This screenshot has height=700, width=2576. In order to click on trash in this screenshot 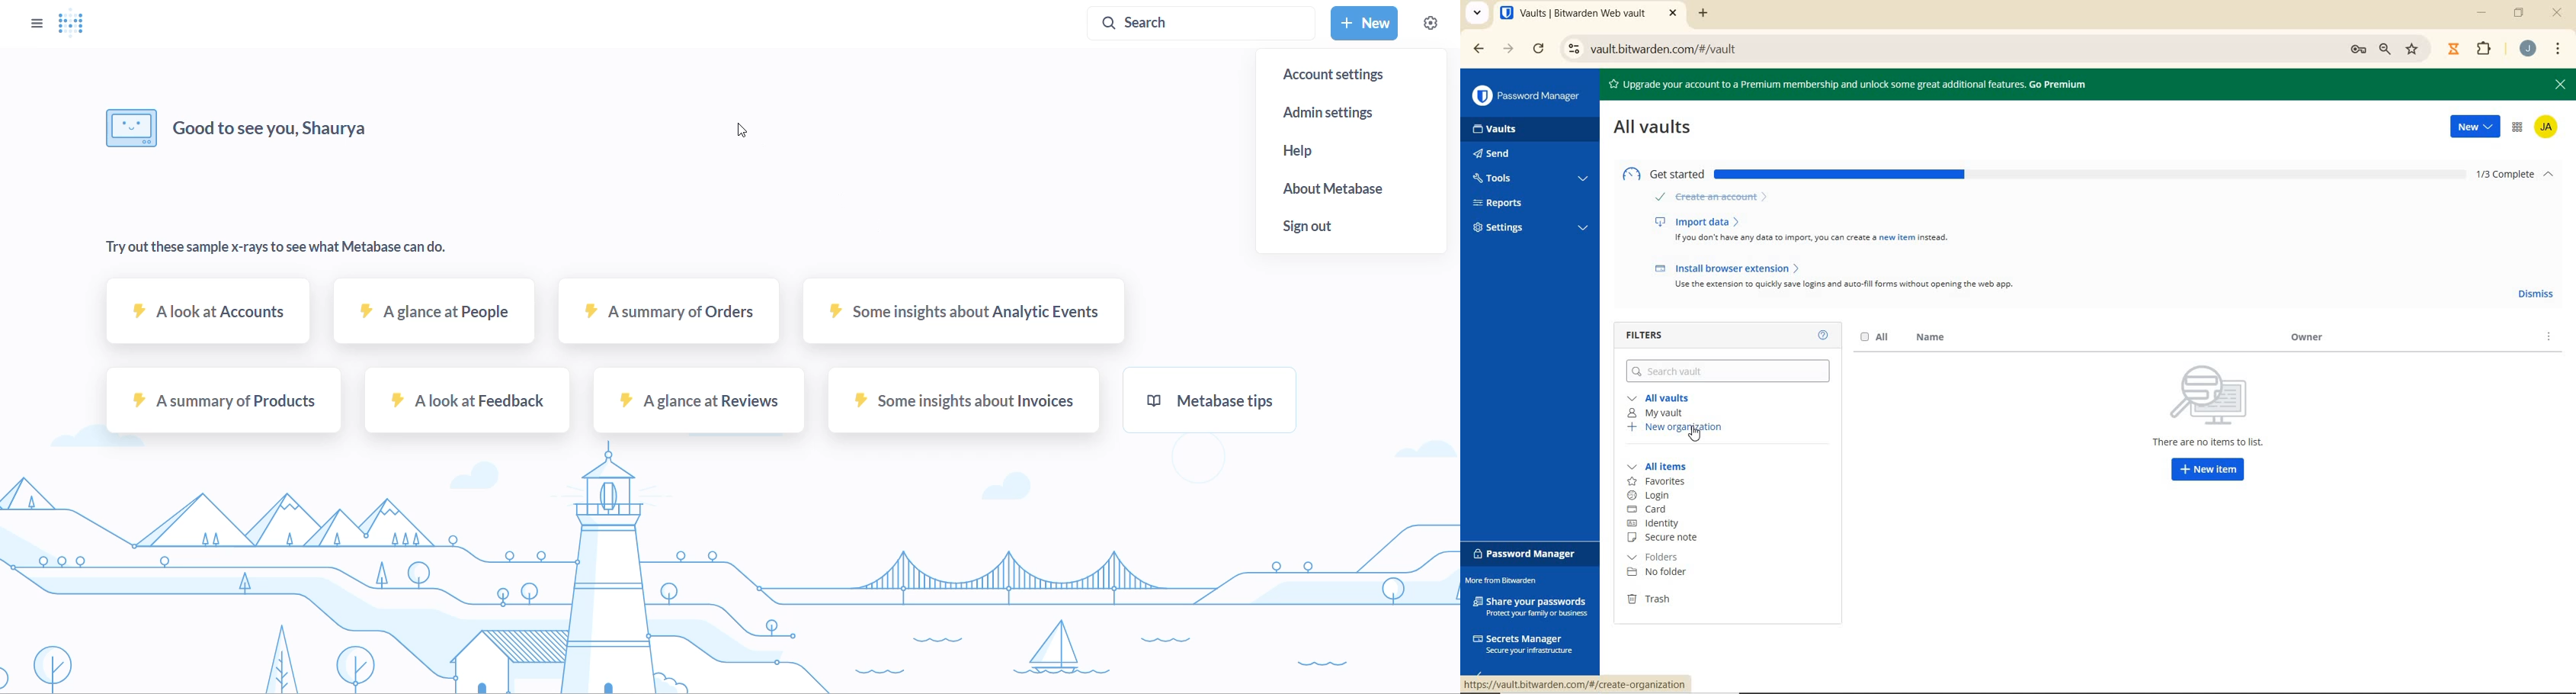, I will do `click(1656, 599)`.